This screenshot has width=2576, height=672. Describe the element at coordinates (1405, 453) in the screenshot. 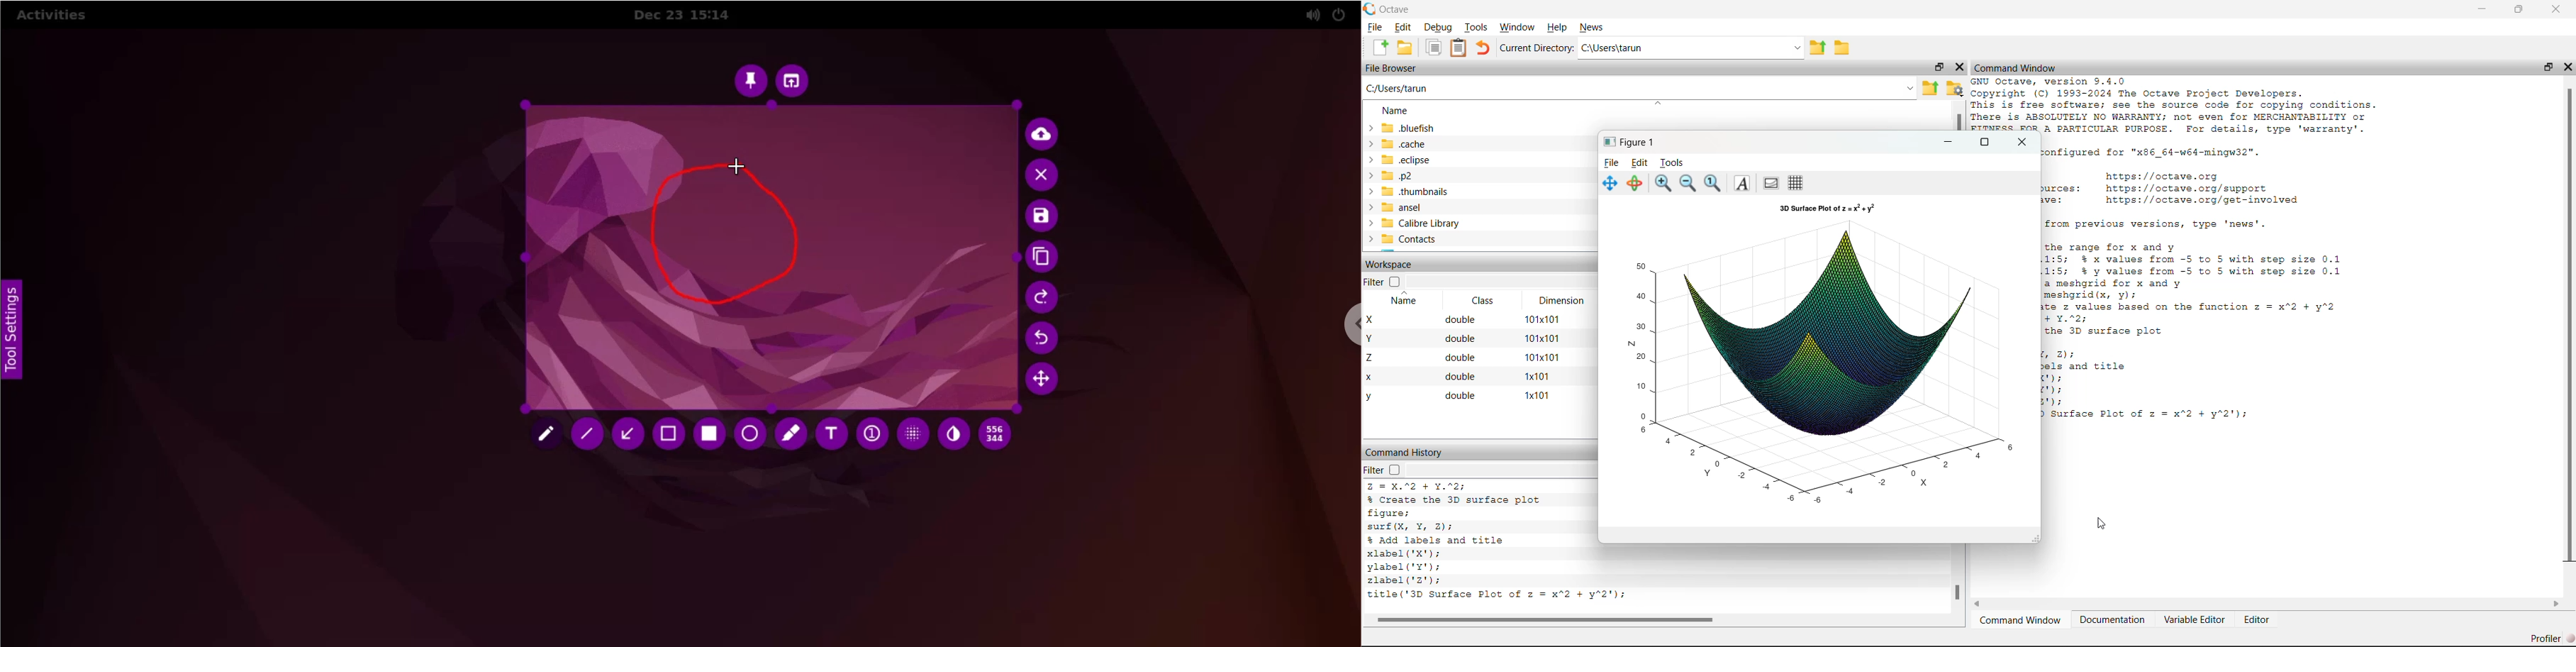

I see `Command History` at that location.